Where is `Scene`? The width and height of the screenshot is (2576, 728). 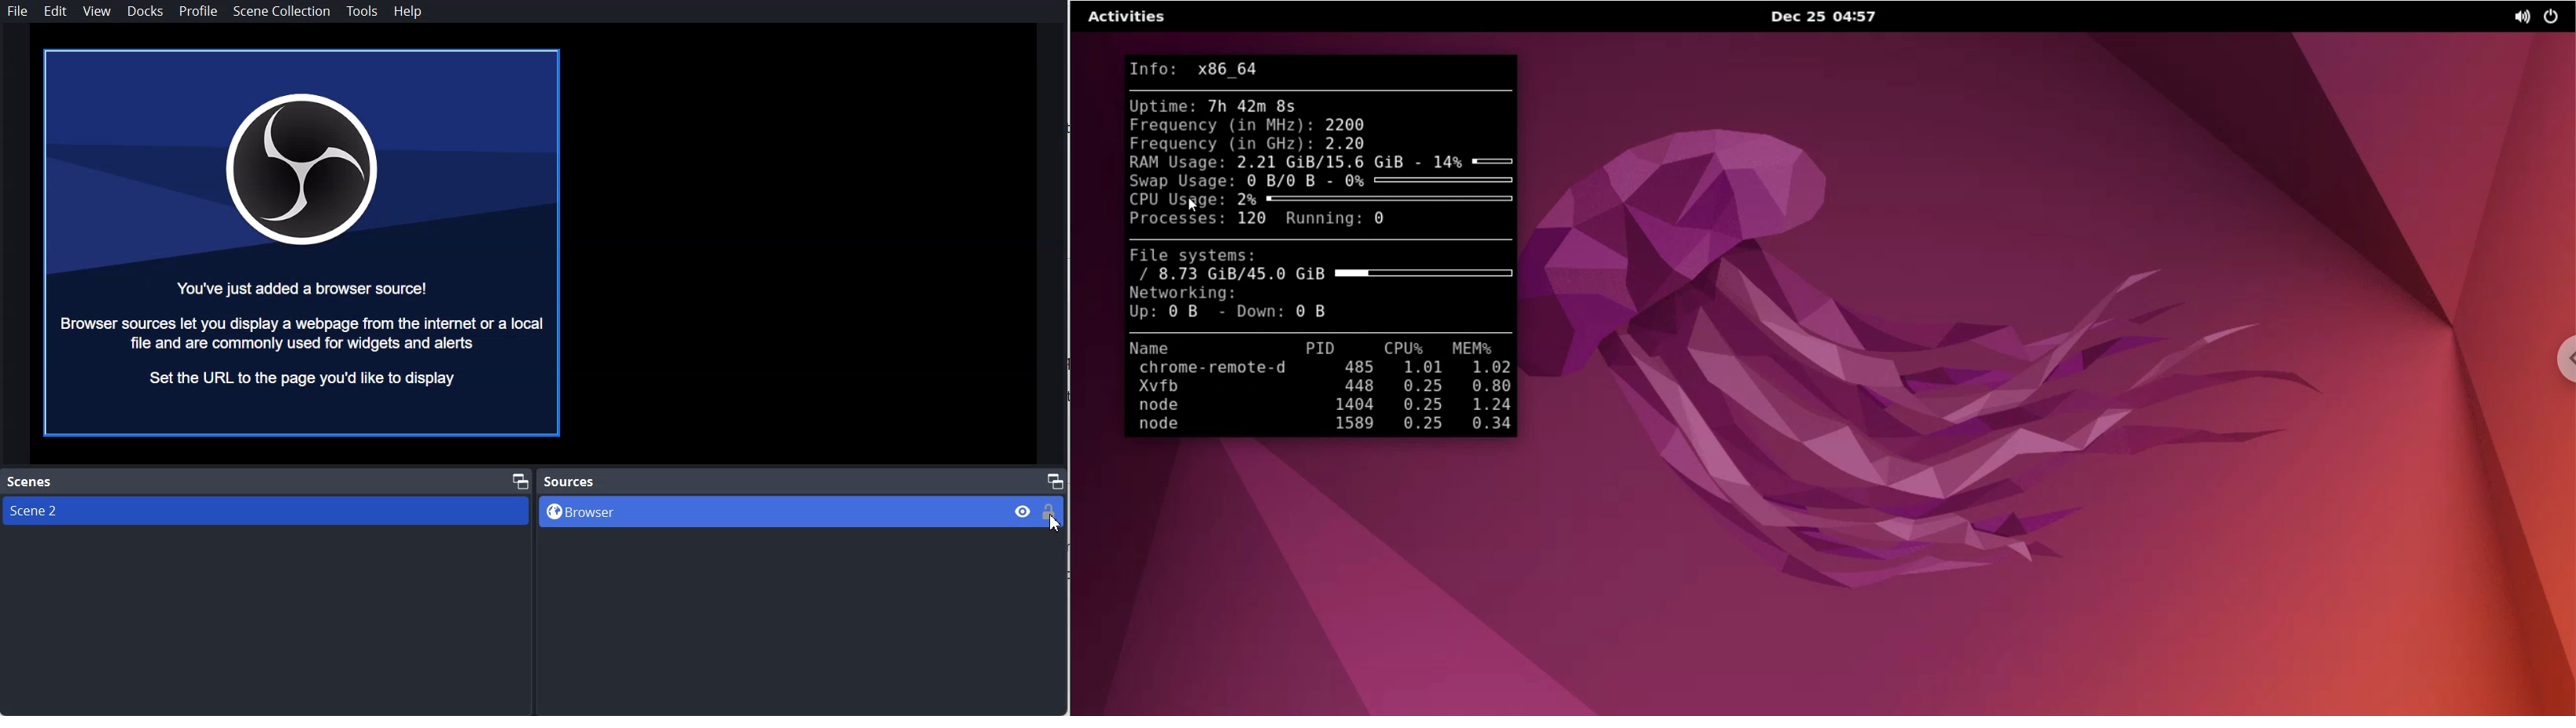 Scene is located at coordinates (34, 482).